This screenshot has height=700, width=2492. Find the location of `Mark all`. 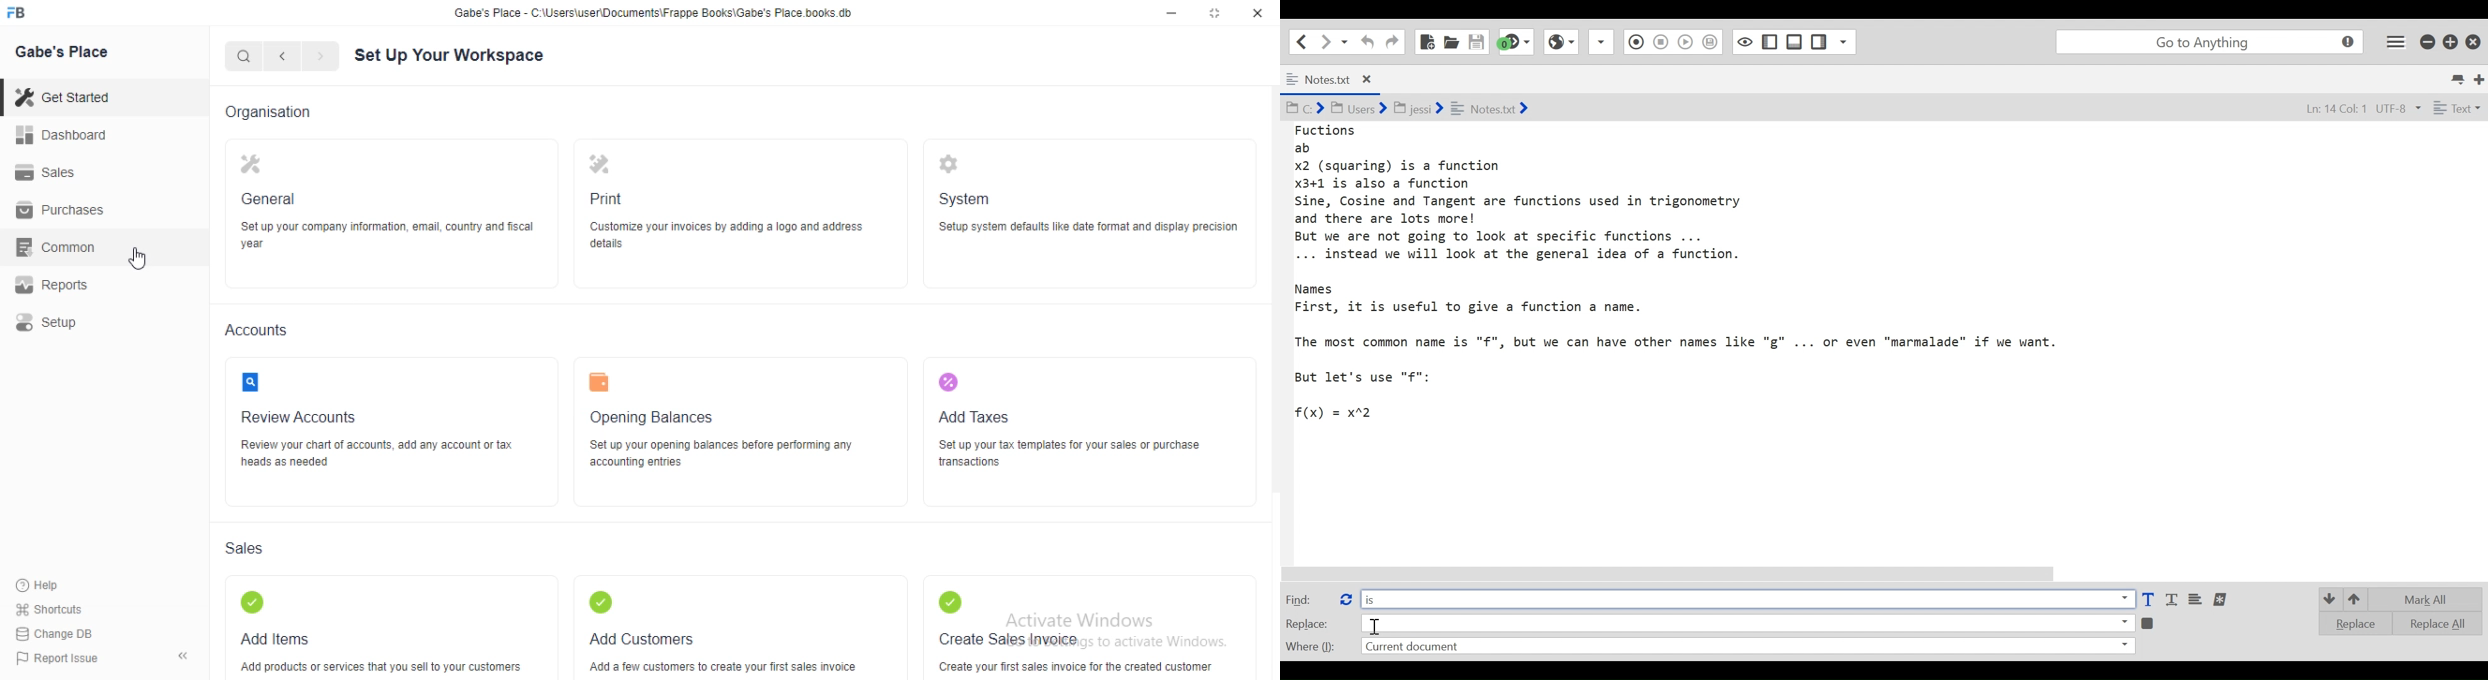

Mark all is located at coordinates (2431, 599).